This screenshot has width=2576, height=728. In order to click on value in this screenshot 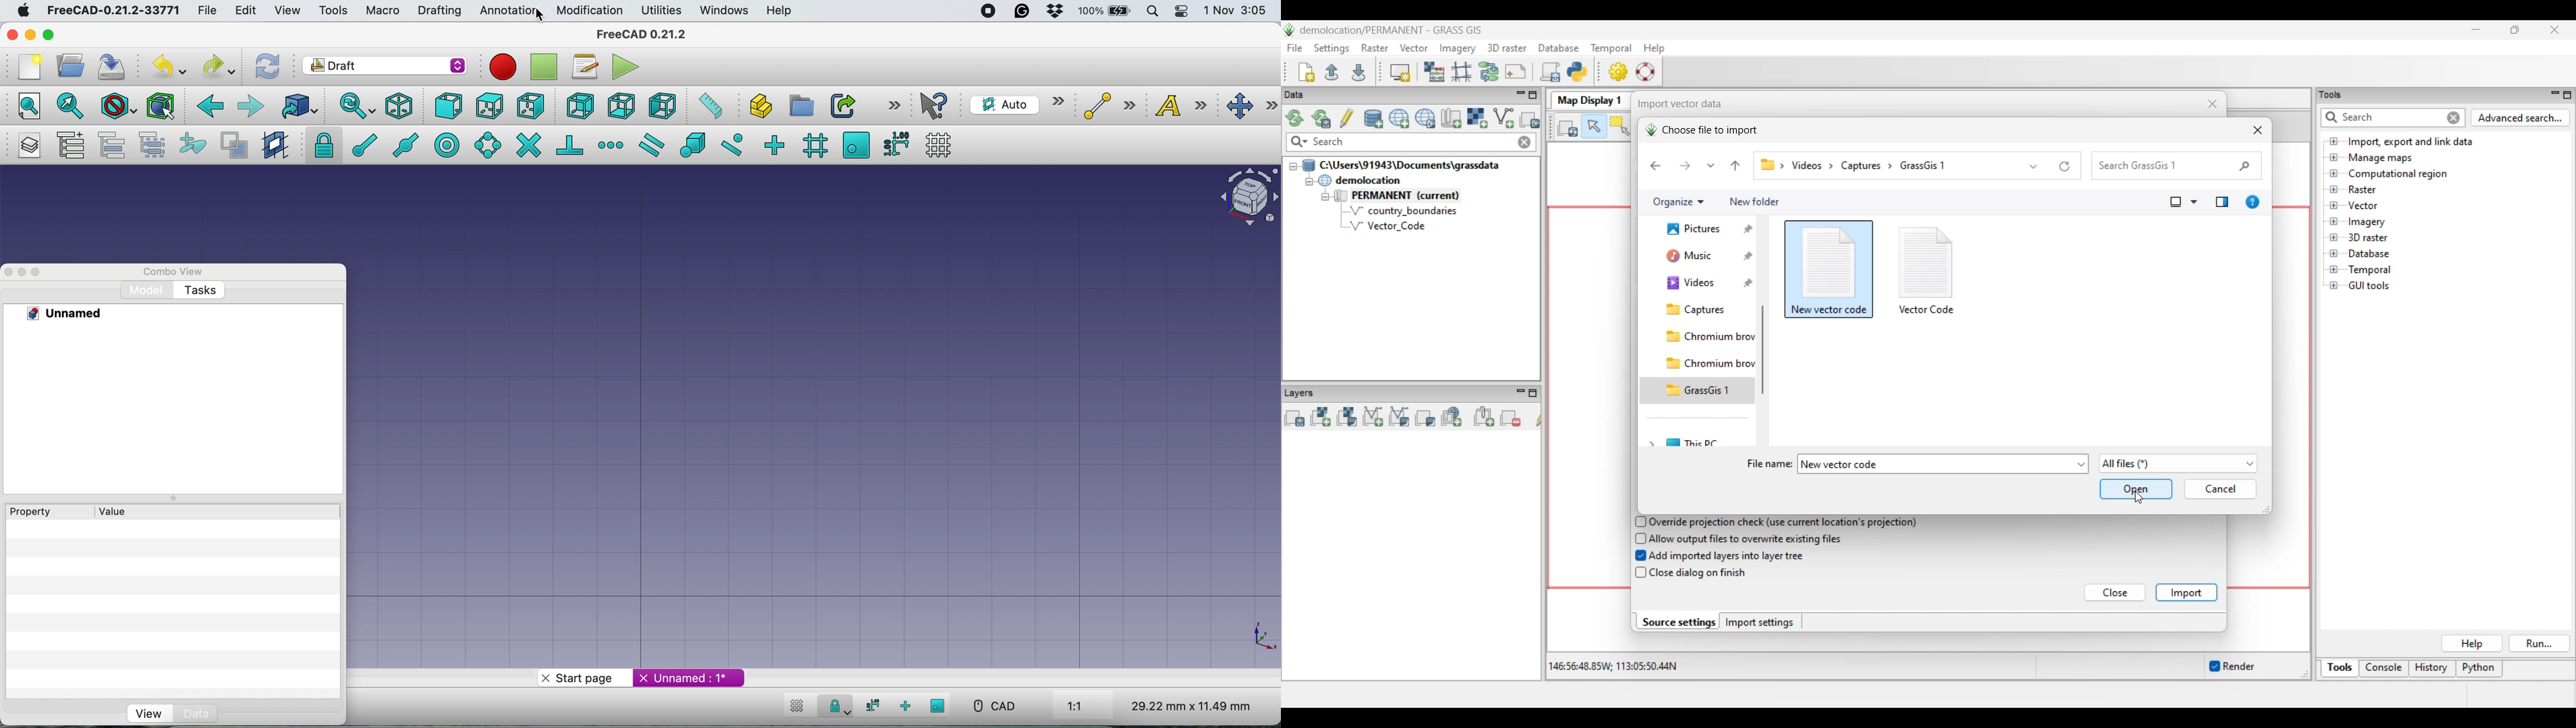, I will do `click(111, 512)`.